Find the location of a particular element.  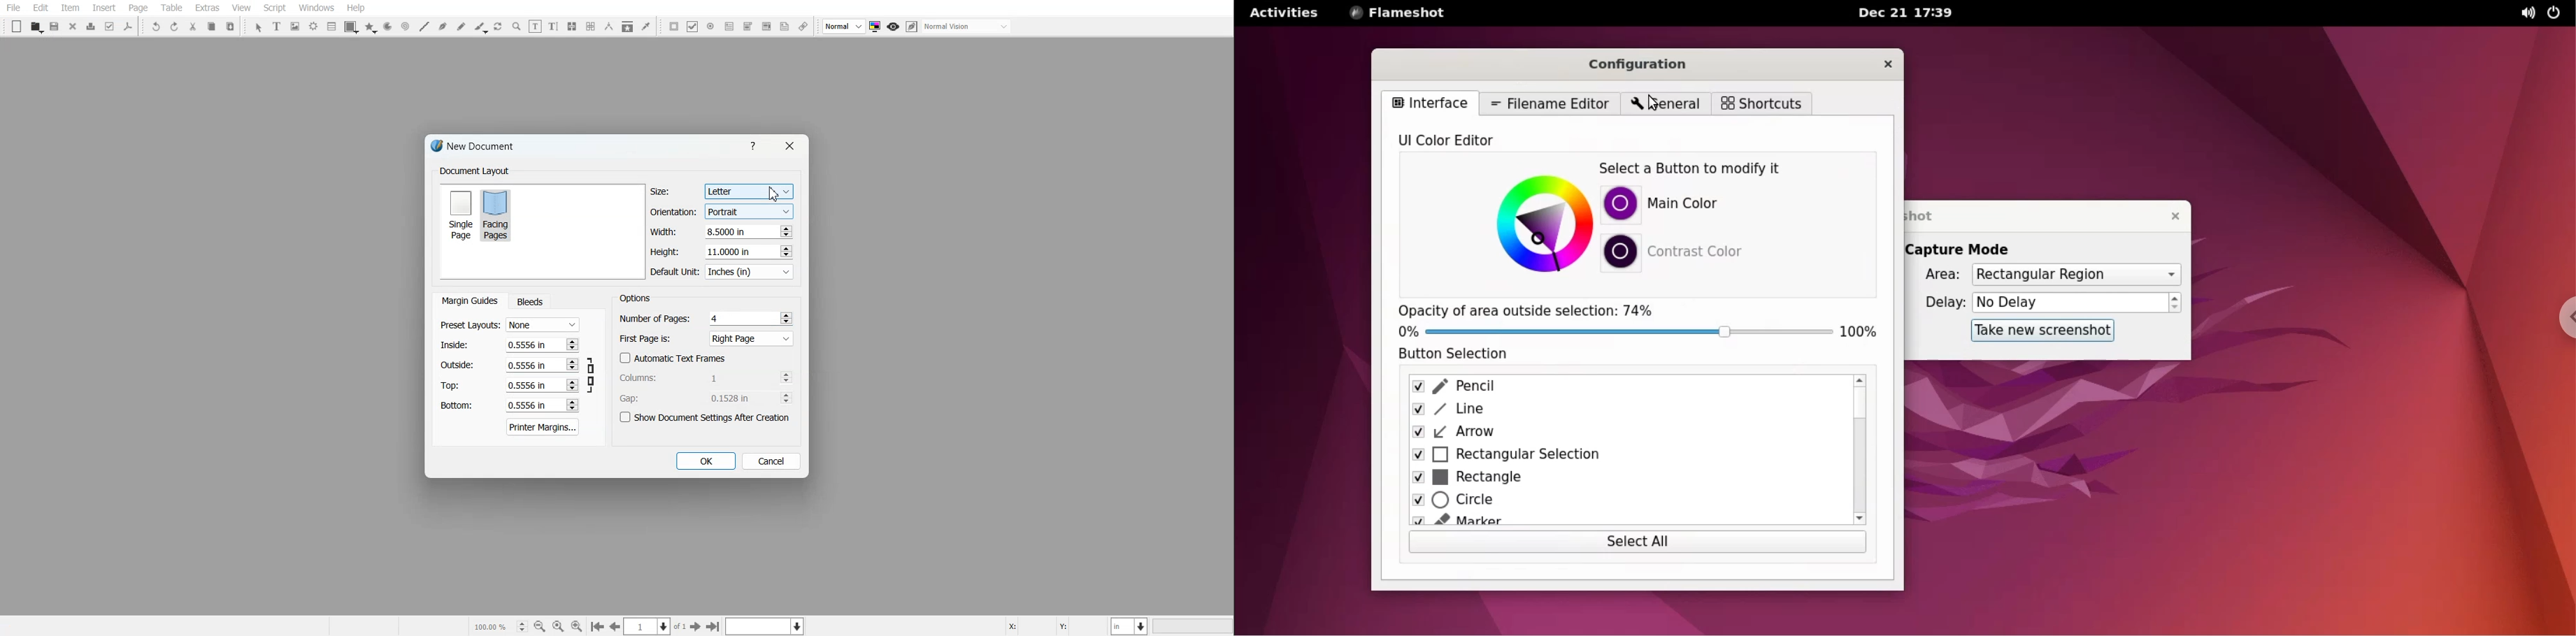

contrast color is located at coordinates (1710, 254).